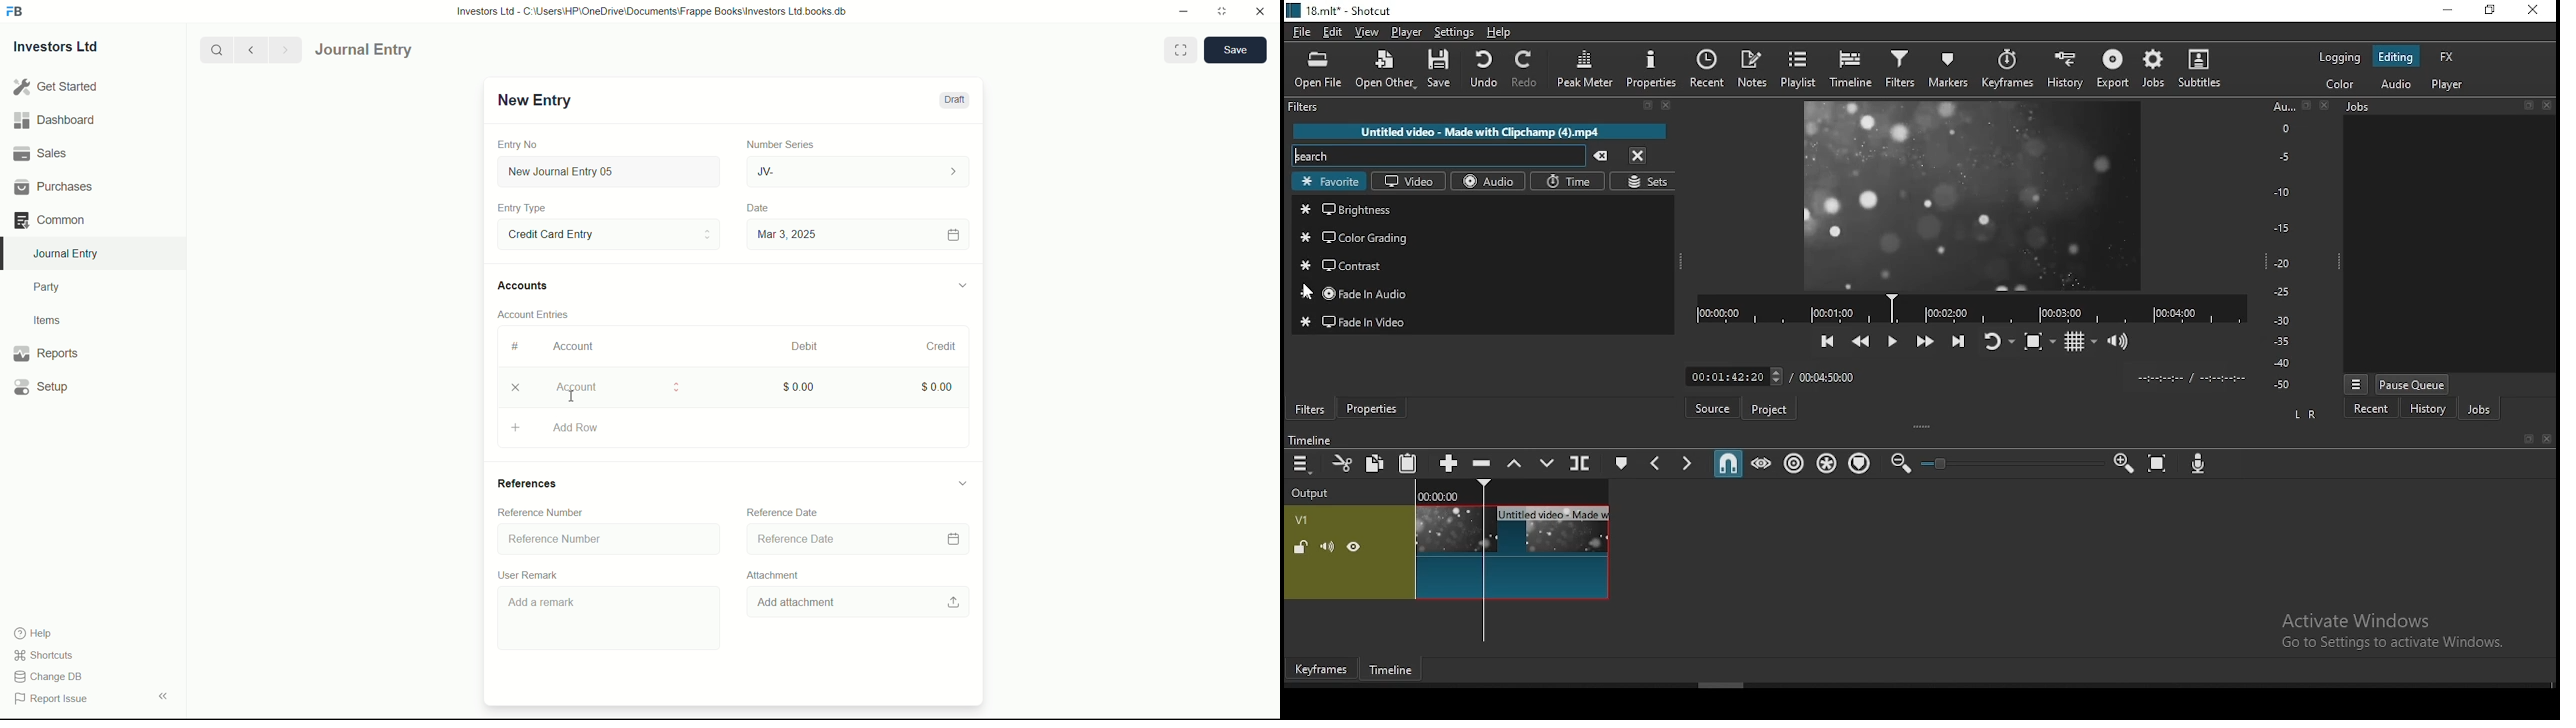  Describe the element at coordinates (249, 49) in the screenshot. I see `previous` at that location.